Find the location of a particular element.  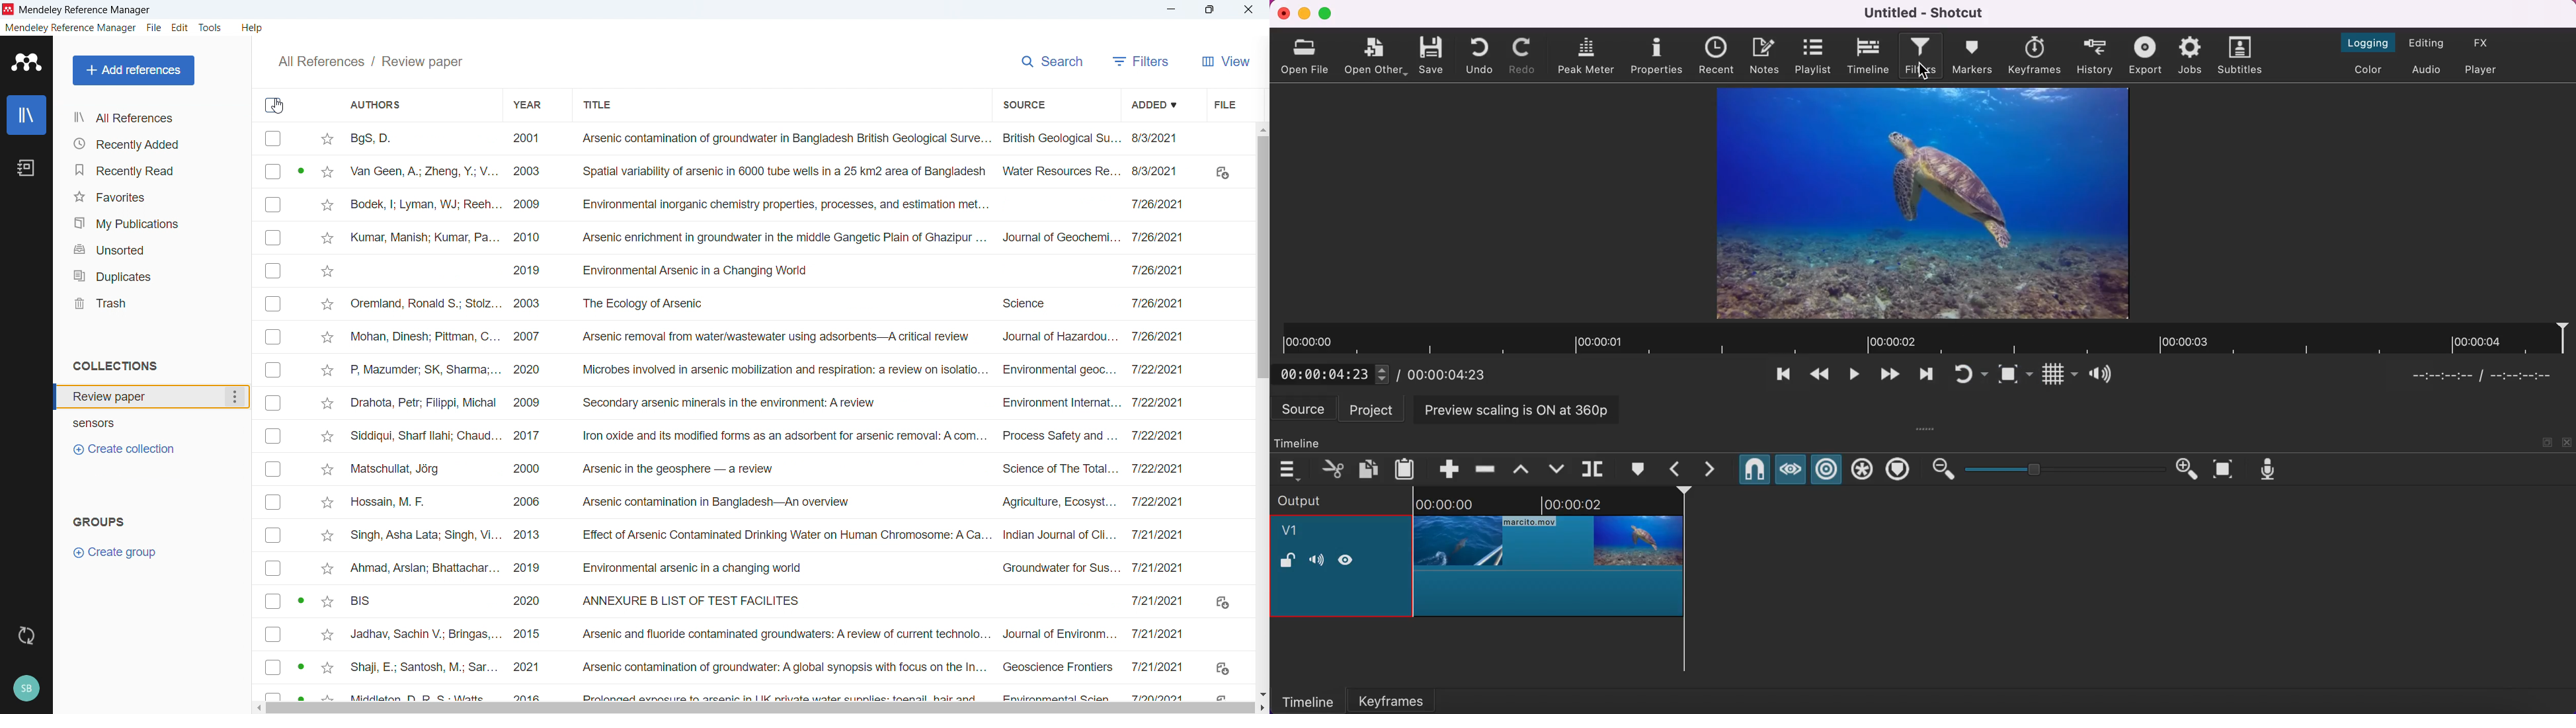

maximize is located at coordinates (1327, 13).